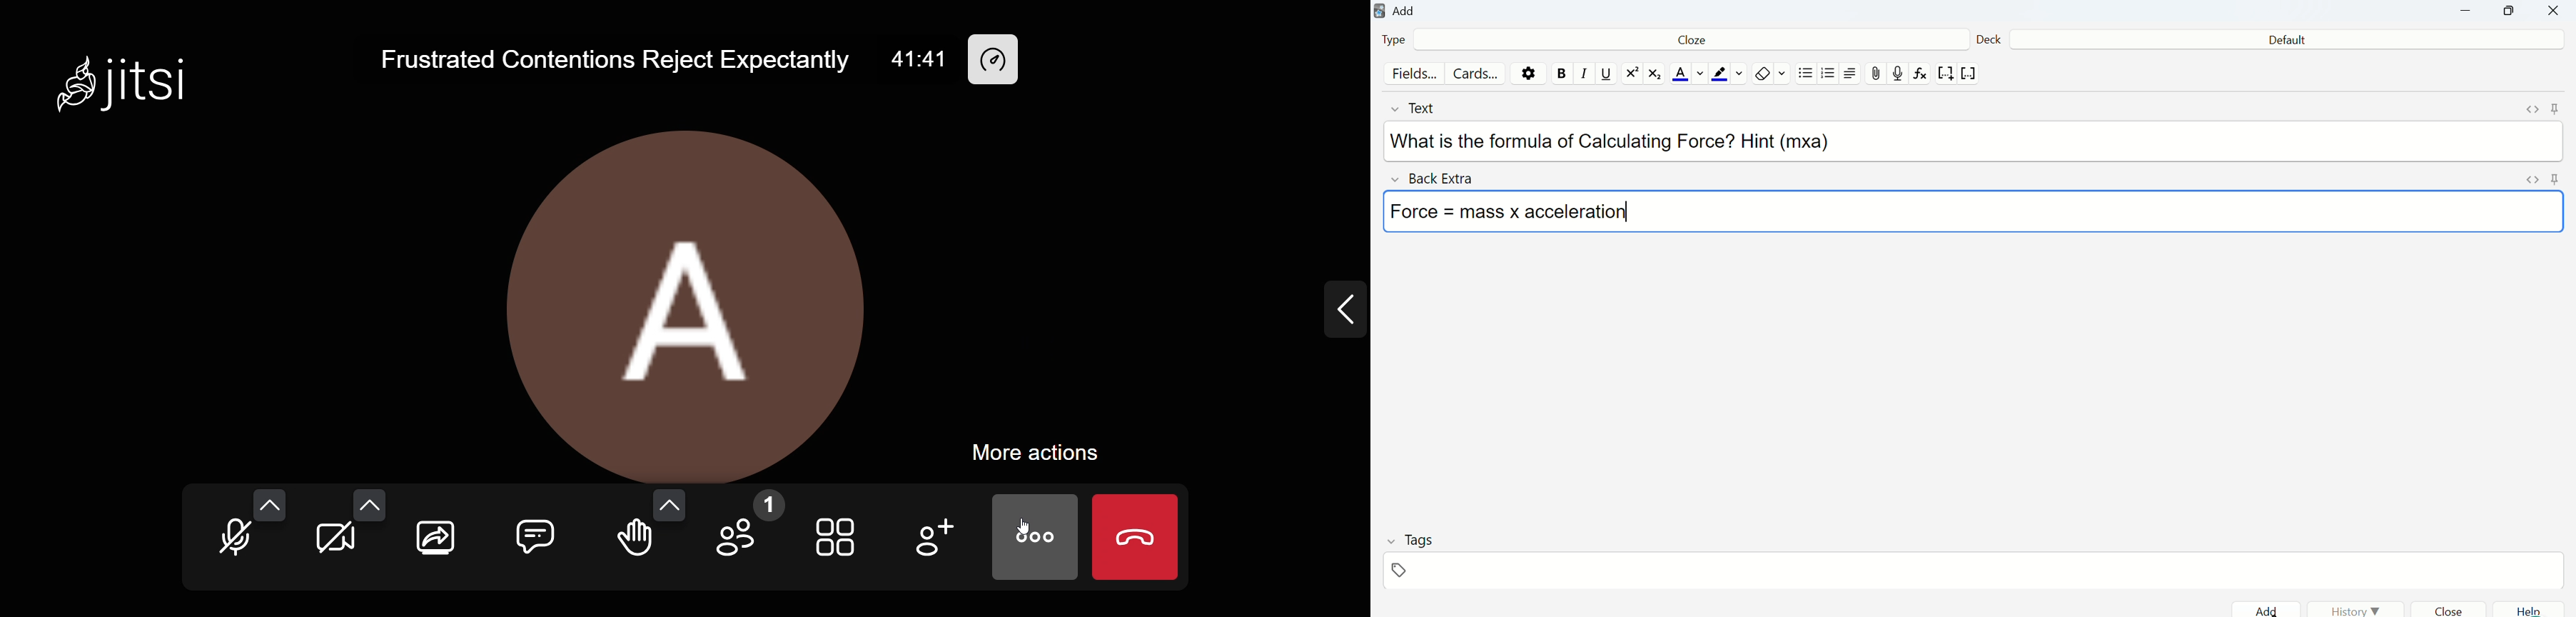 The height and width of the screenshot is (644, 2576). I want to click on more actions, so click(1033, 533).